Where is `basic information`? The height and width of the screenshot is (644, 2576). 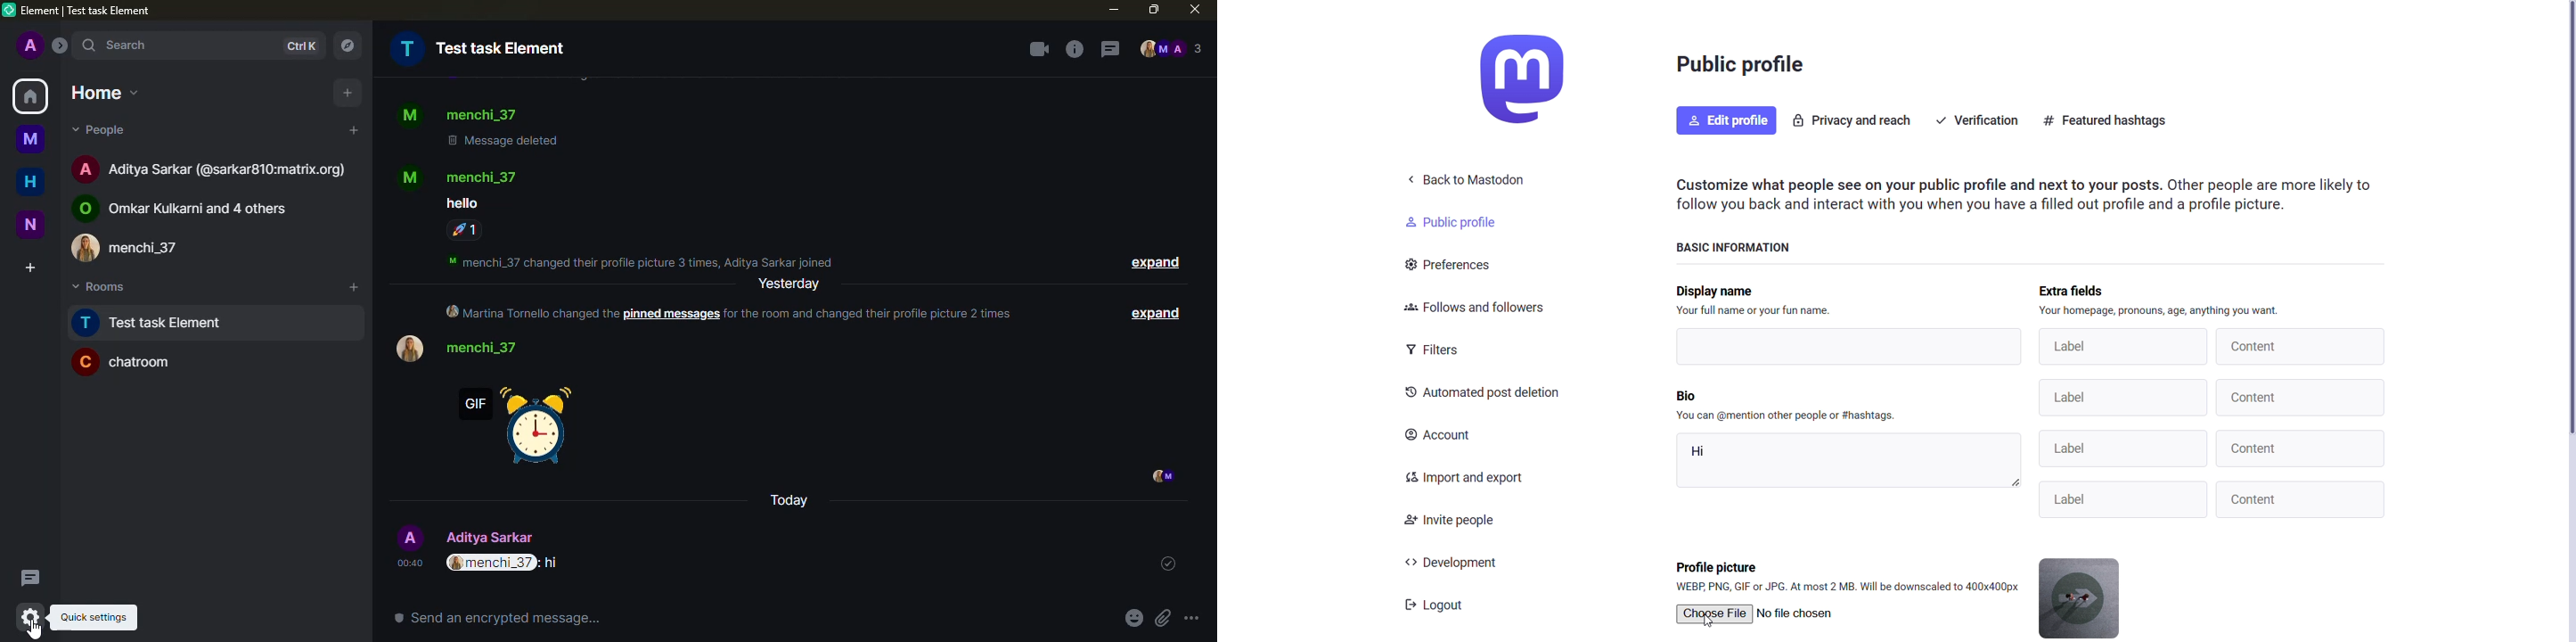 basic information is located at coordinates (1731, 247).